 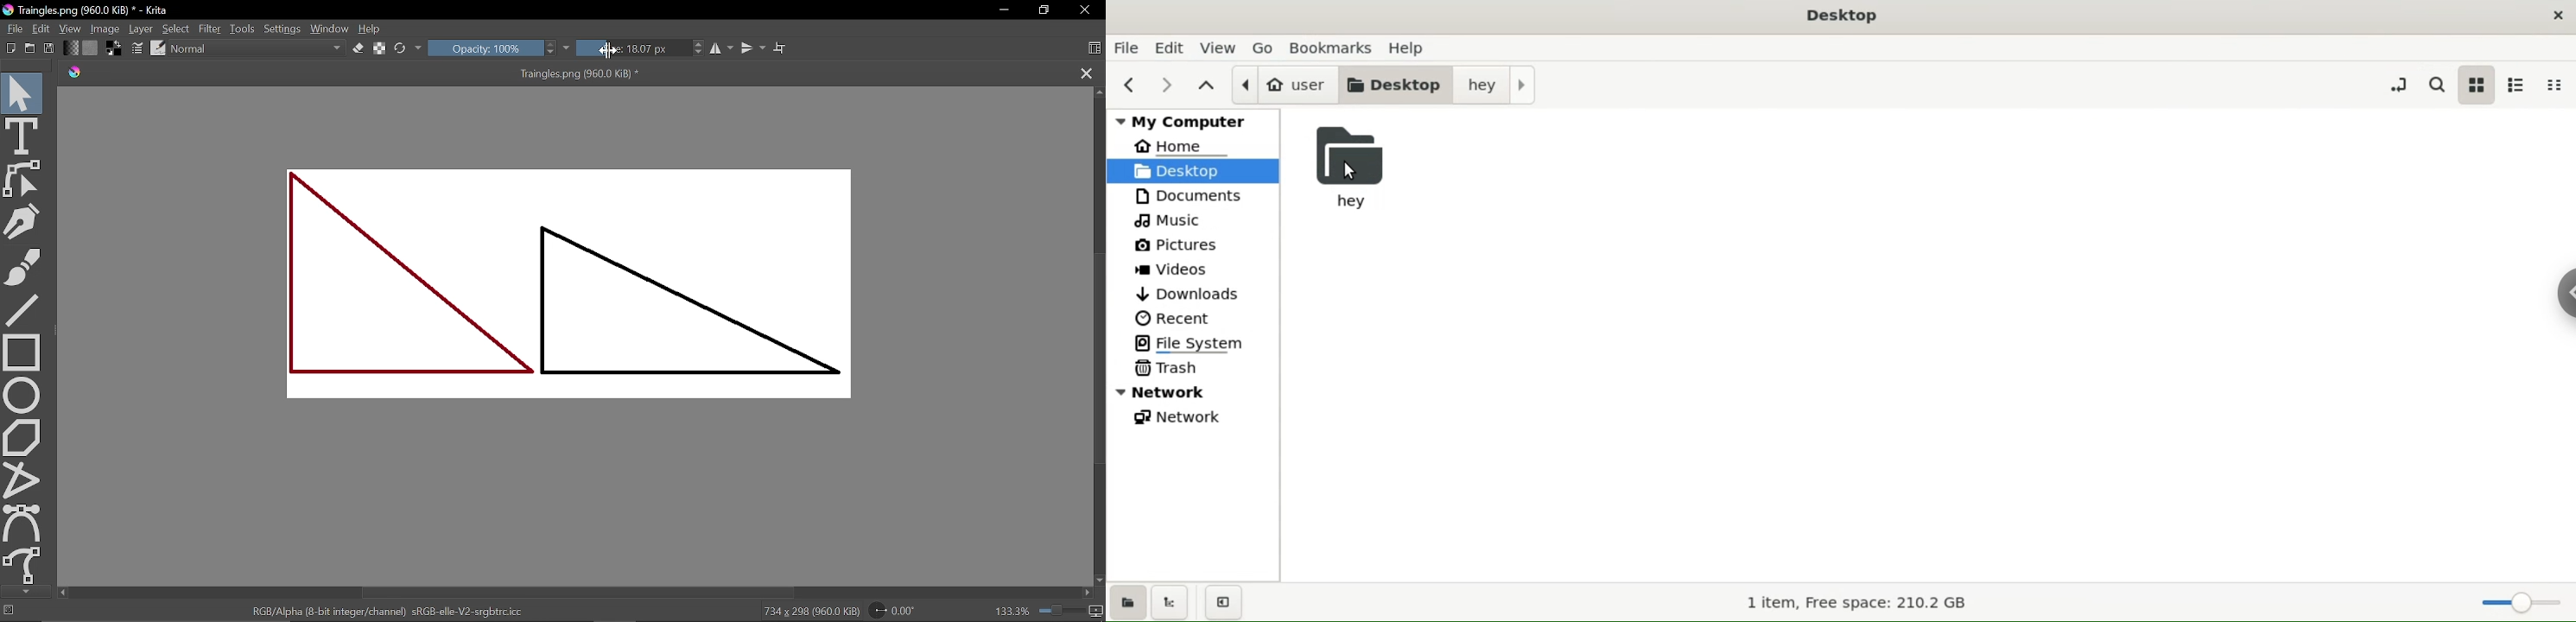 What do you see at coordinates (330, 29) in the screenshot?
I see `Window` at bounding box center [330, 29].